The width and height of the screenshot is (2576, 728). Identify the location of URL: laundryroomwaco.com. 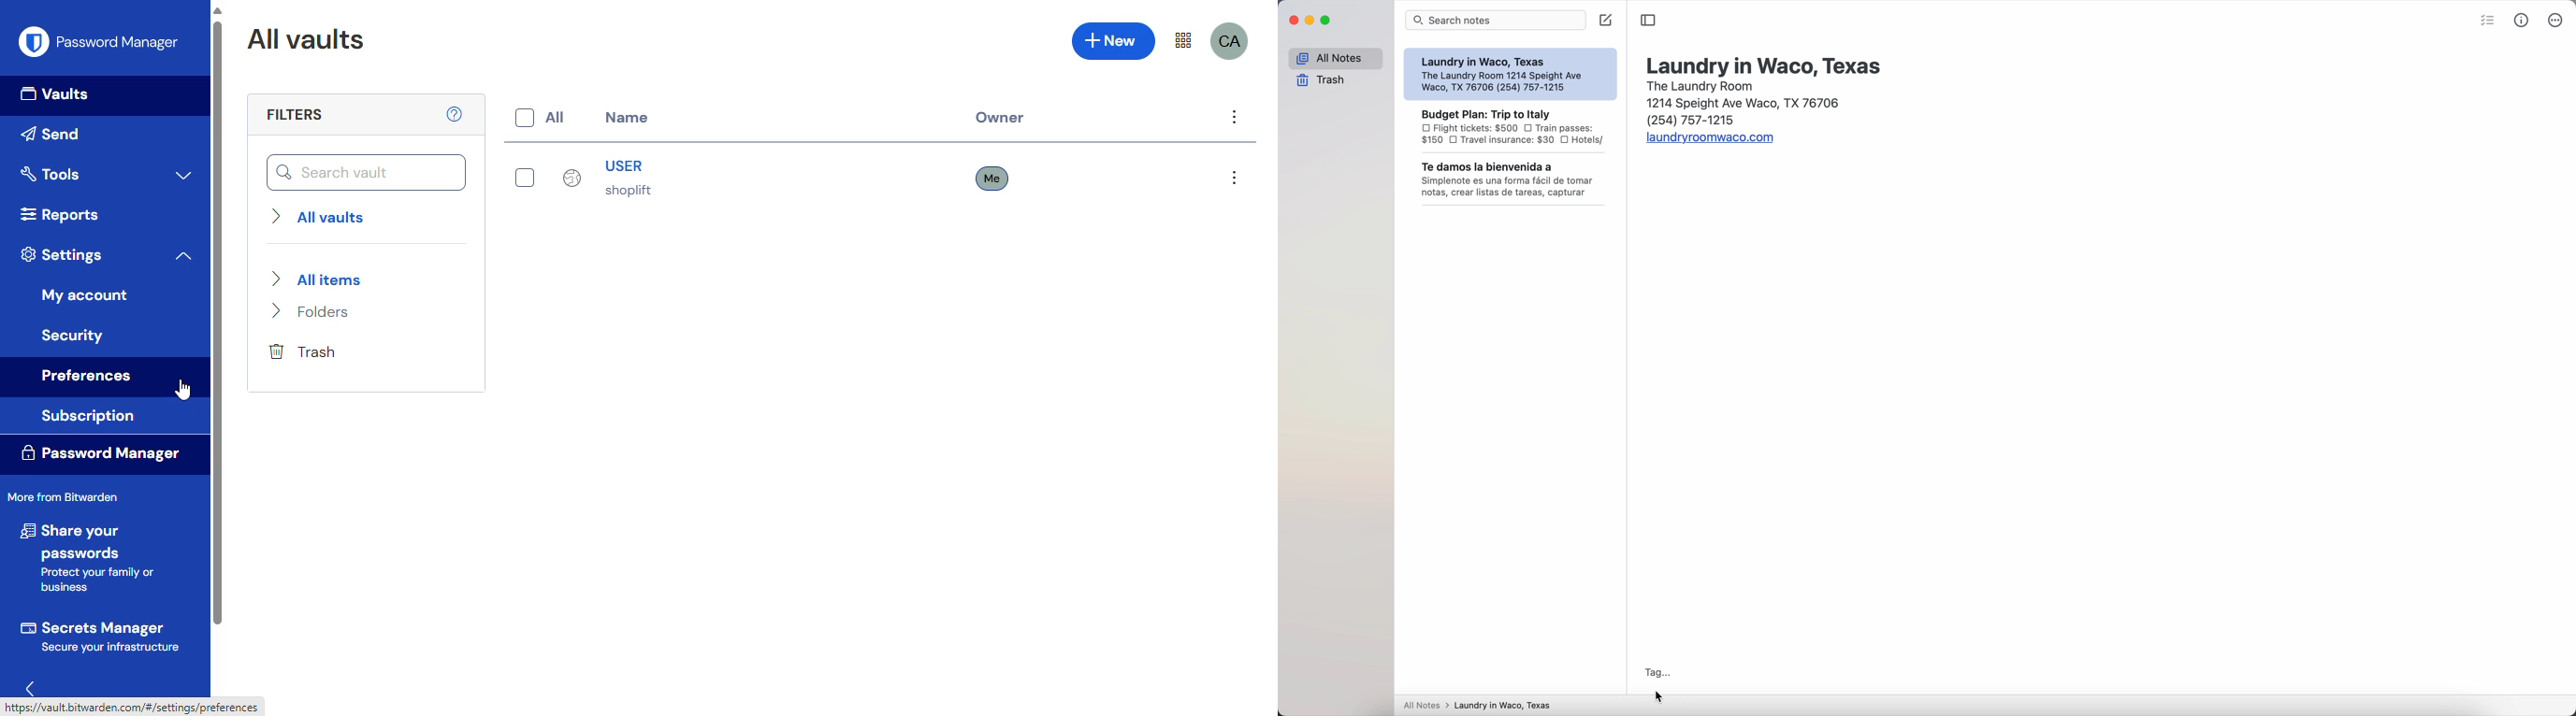
(1709, 139).